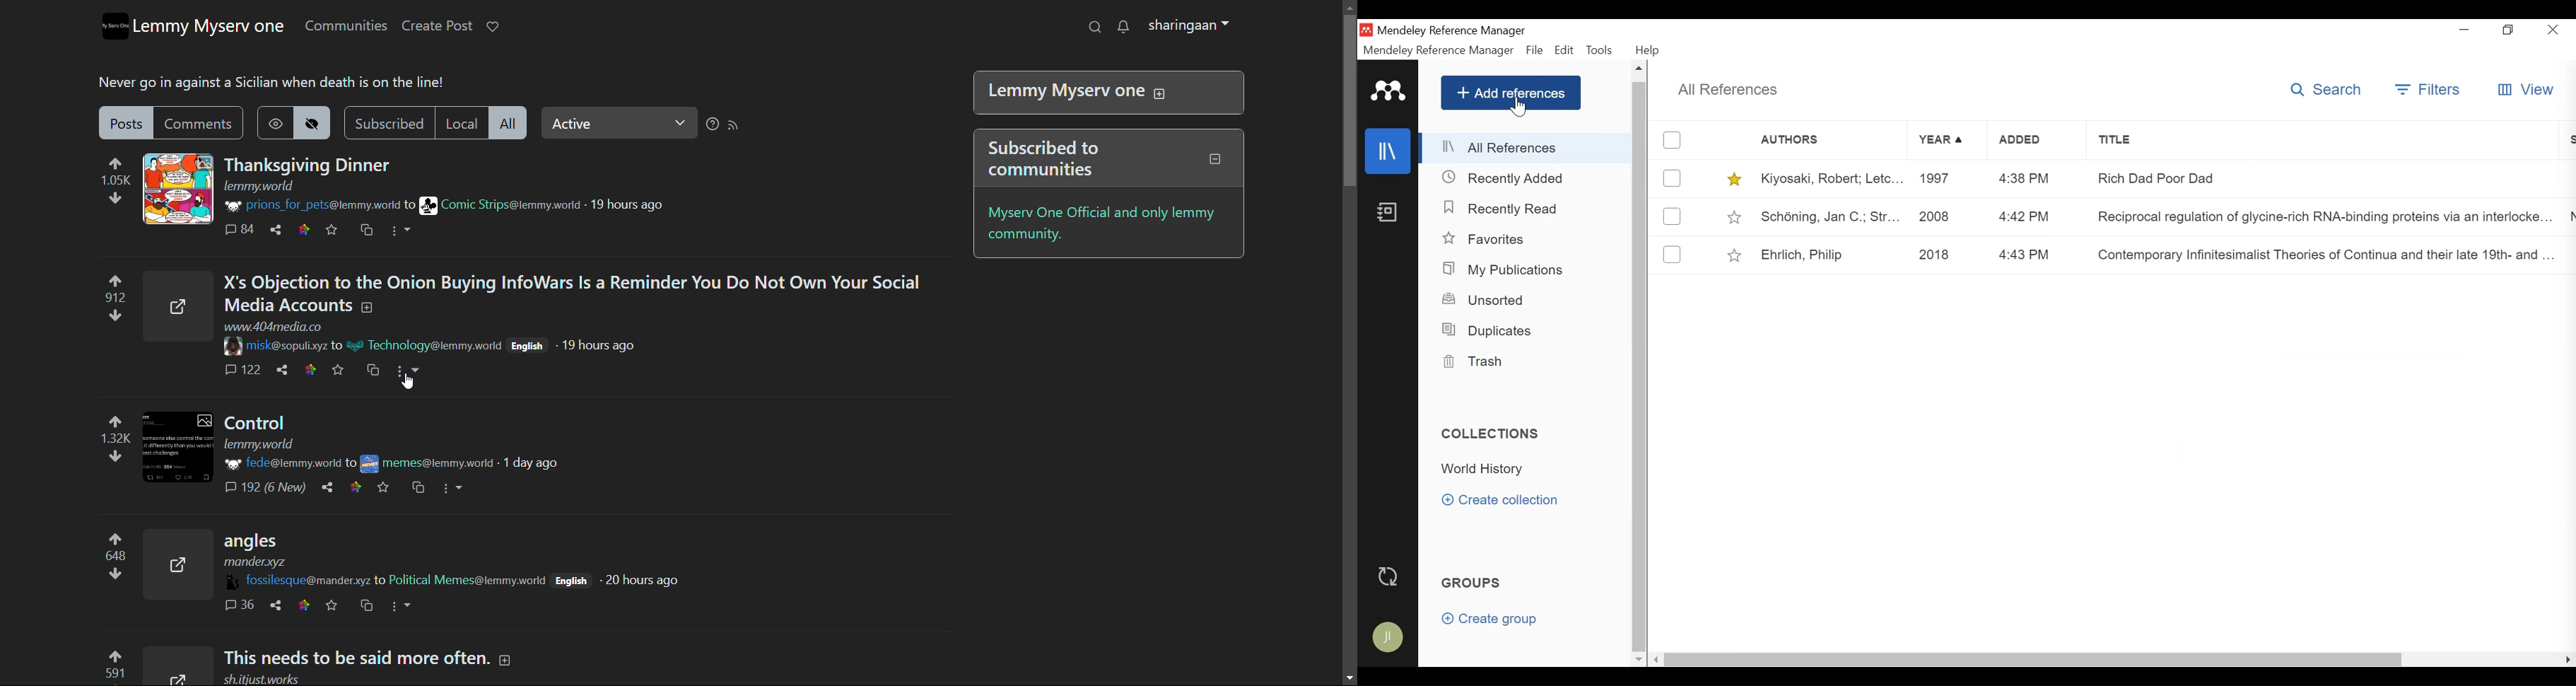 The width and height of the screenshot is (2576, 700). I want to click on community, so click(498, 205).